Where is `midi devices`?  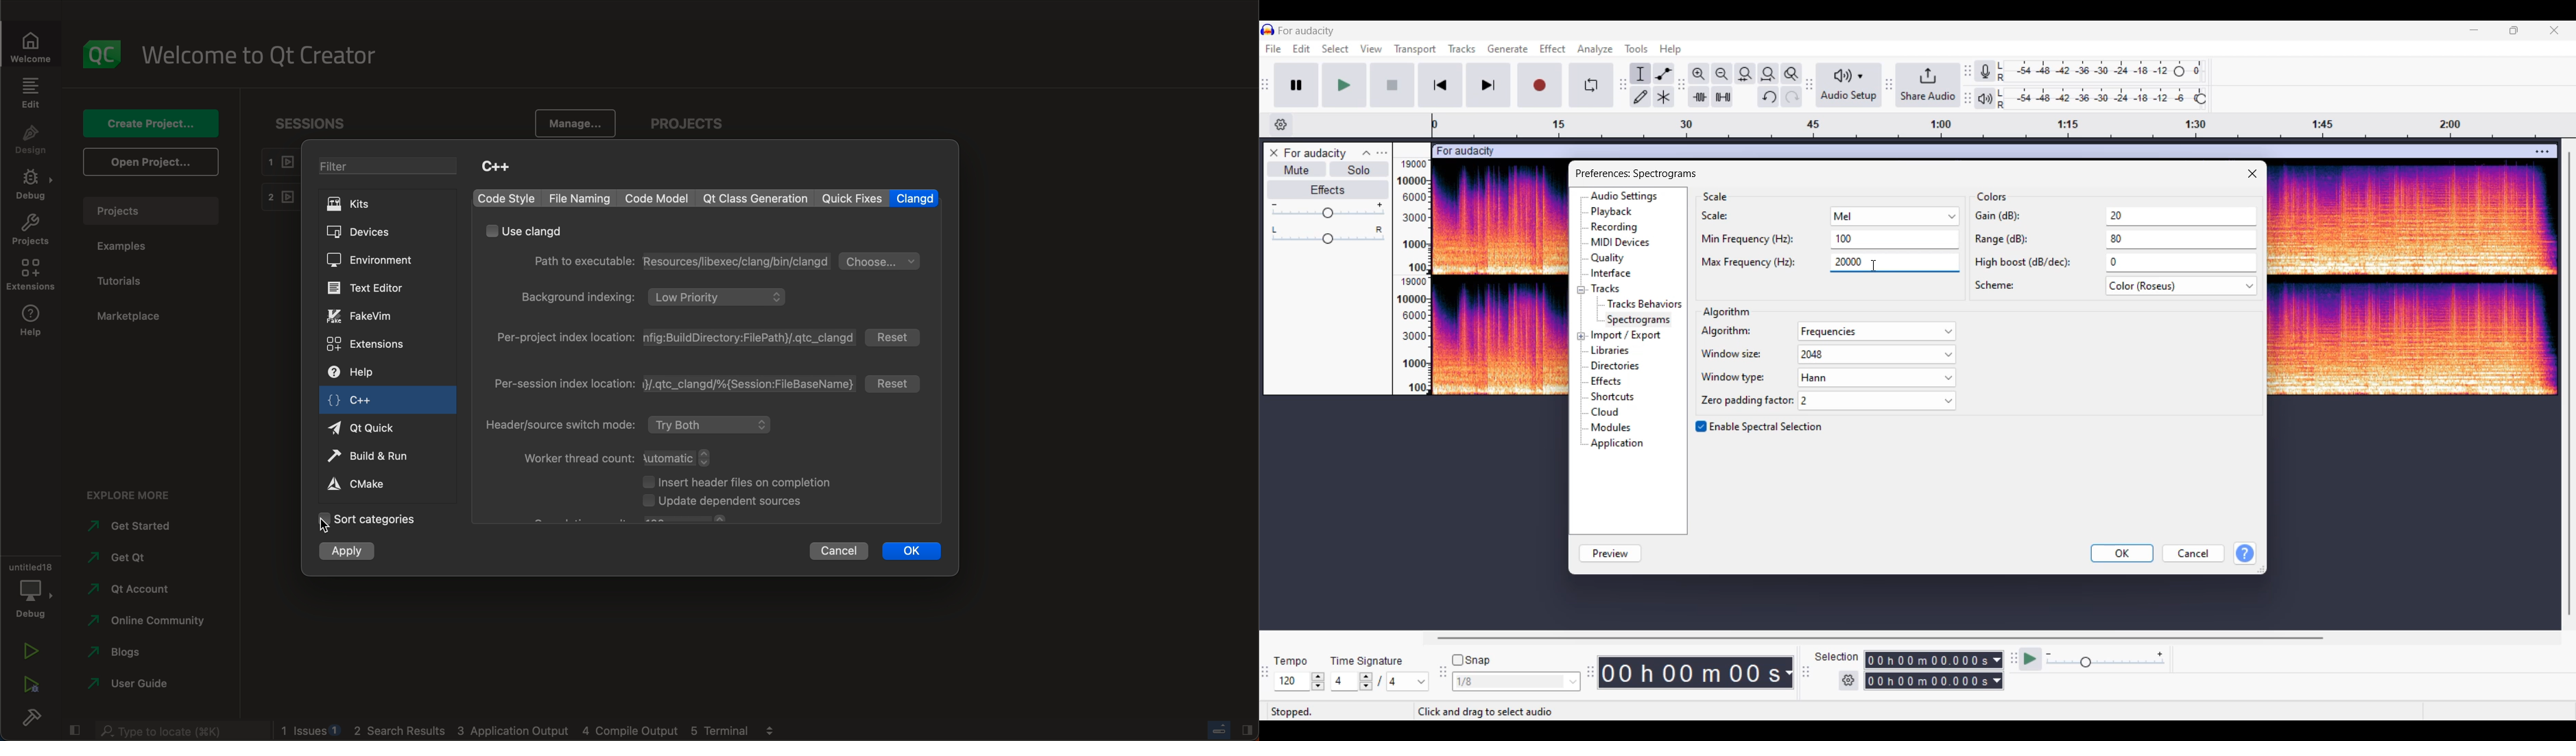 midi devices is located at coordinates (1621, 243).